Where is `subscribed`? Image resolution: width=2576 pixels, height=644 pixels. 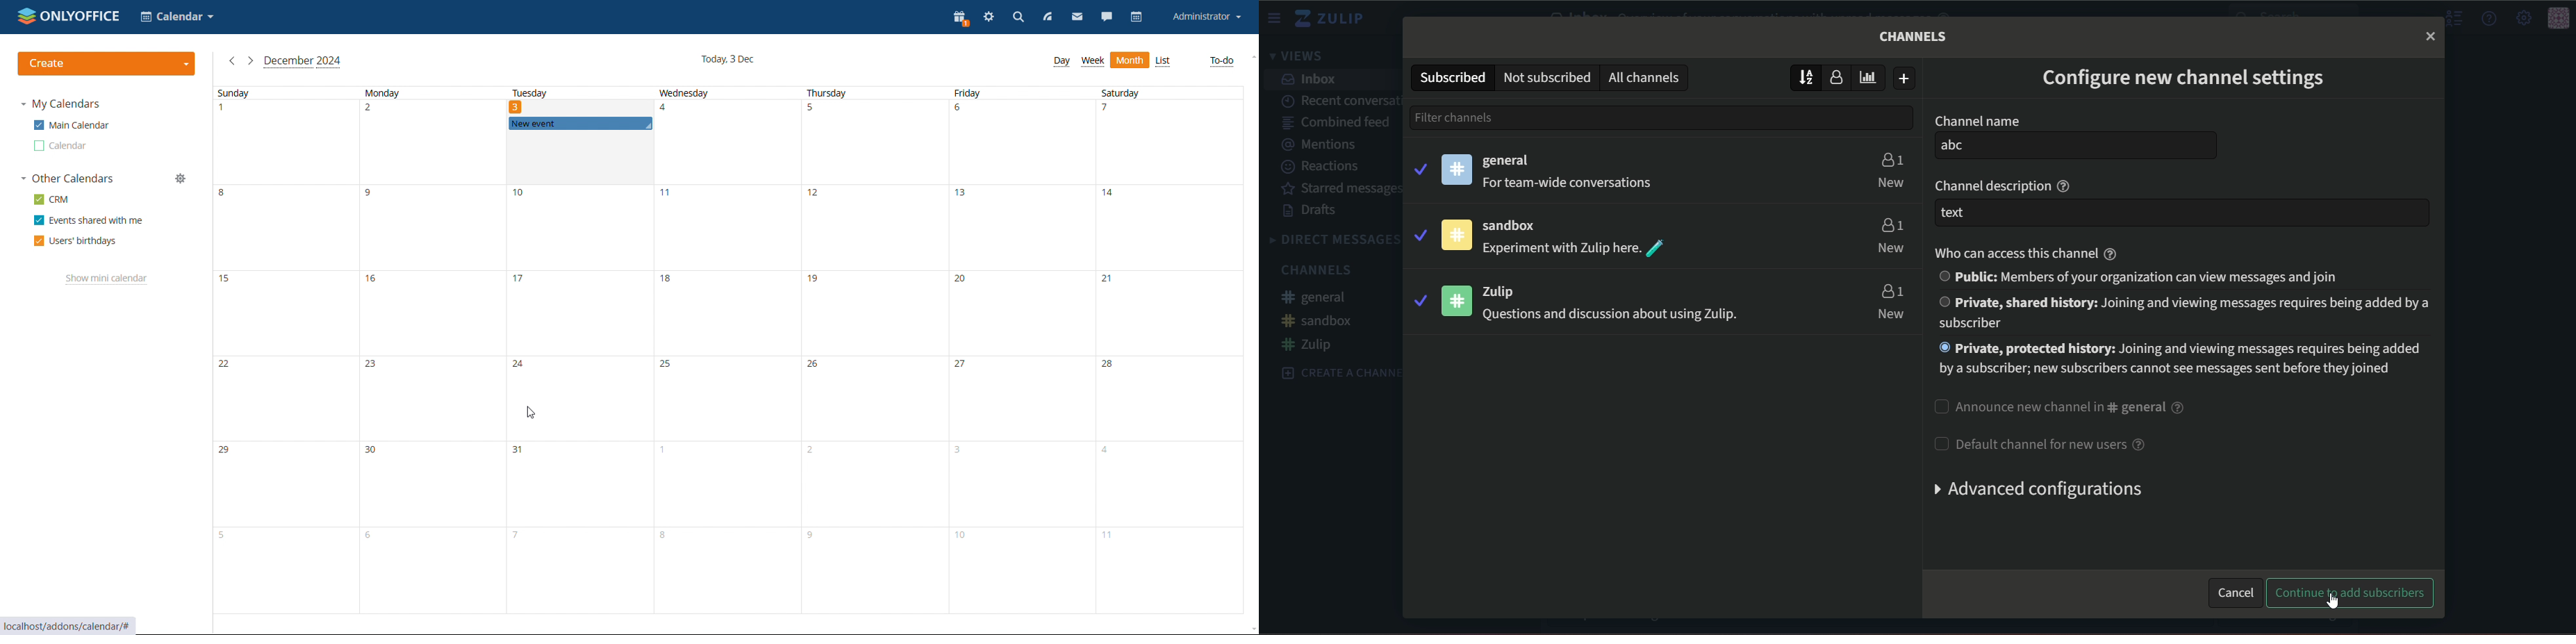
subscribed is located at coordinates (1451, 76).